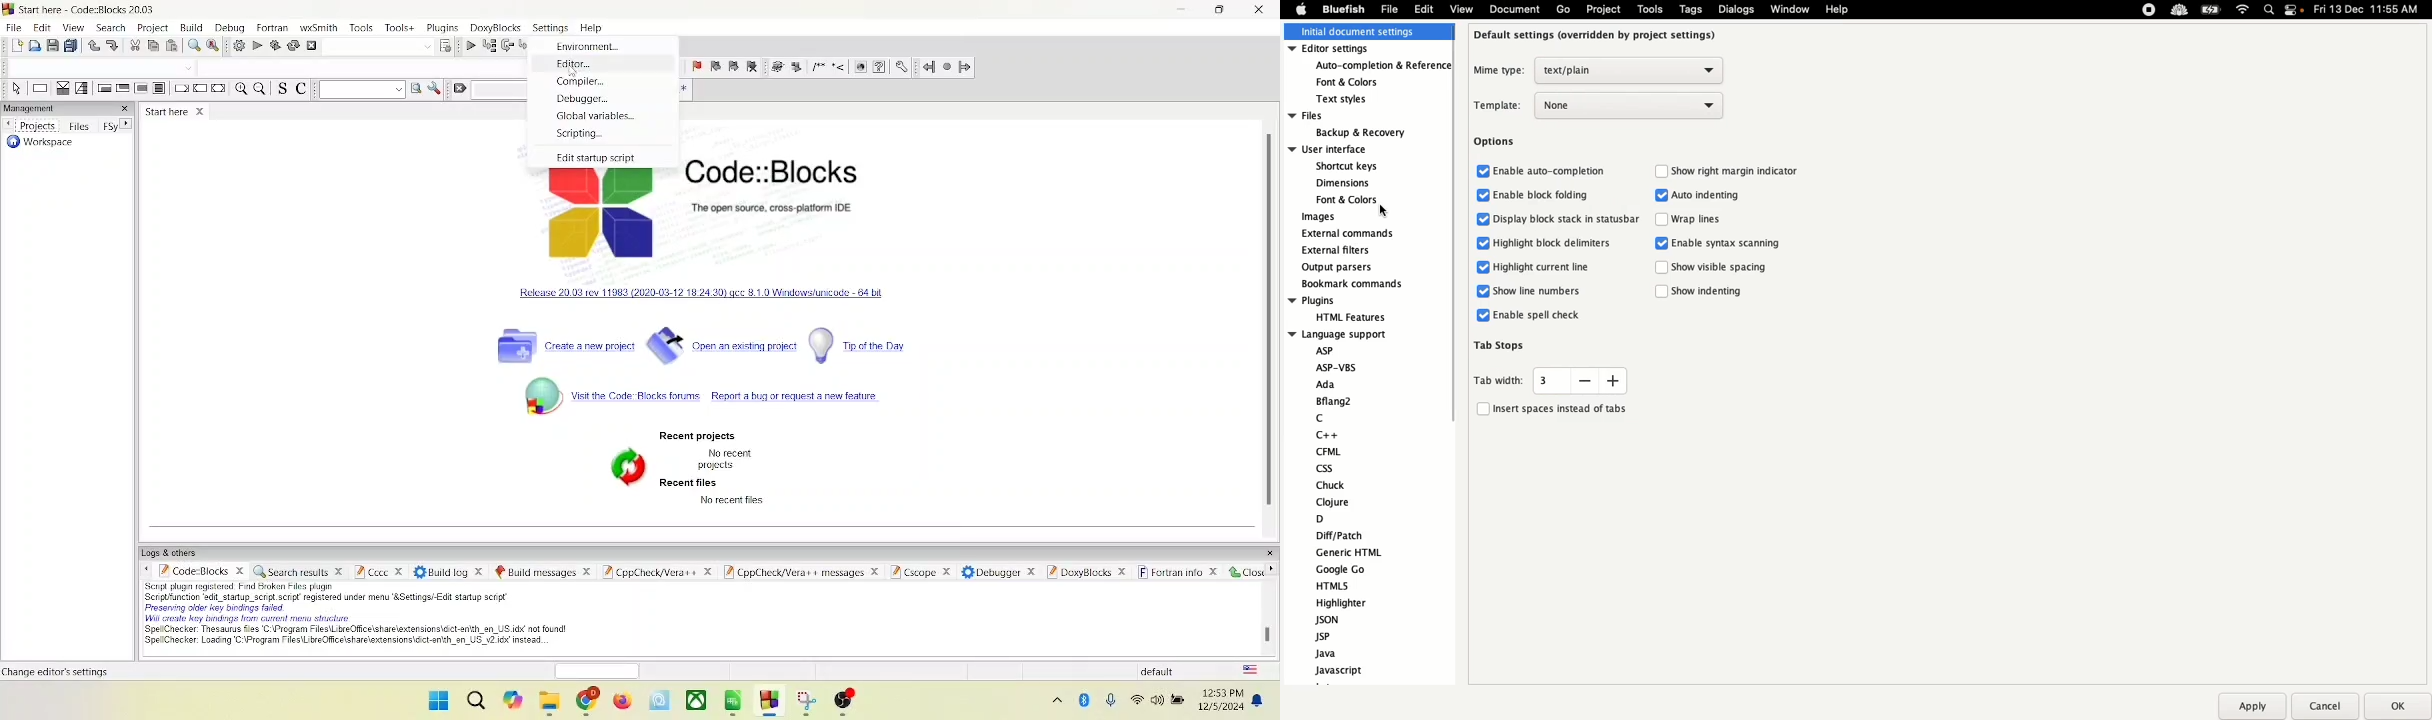  What do you see at coordinates (1597, 34) in the screenshot?
I see `Default settings` at bounding box center [1597, 34].